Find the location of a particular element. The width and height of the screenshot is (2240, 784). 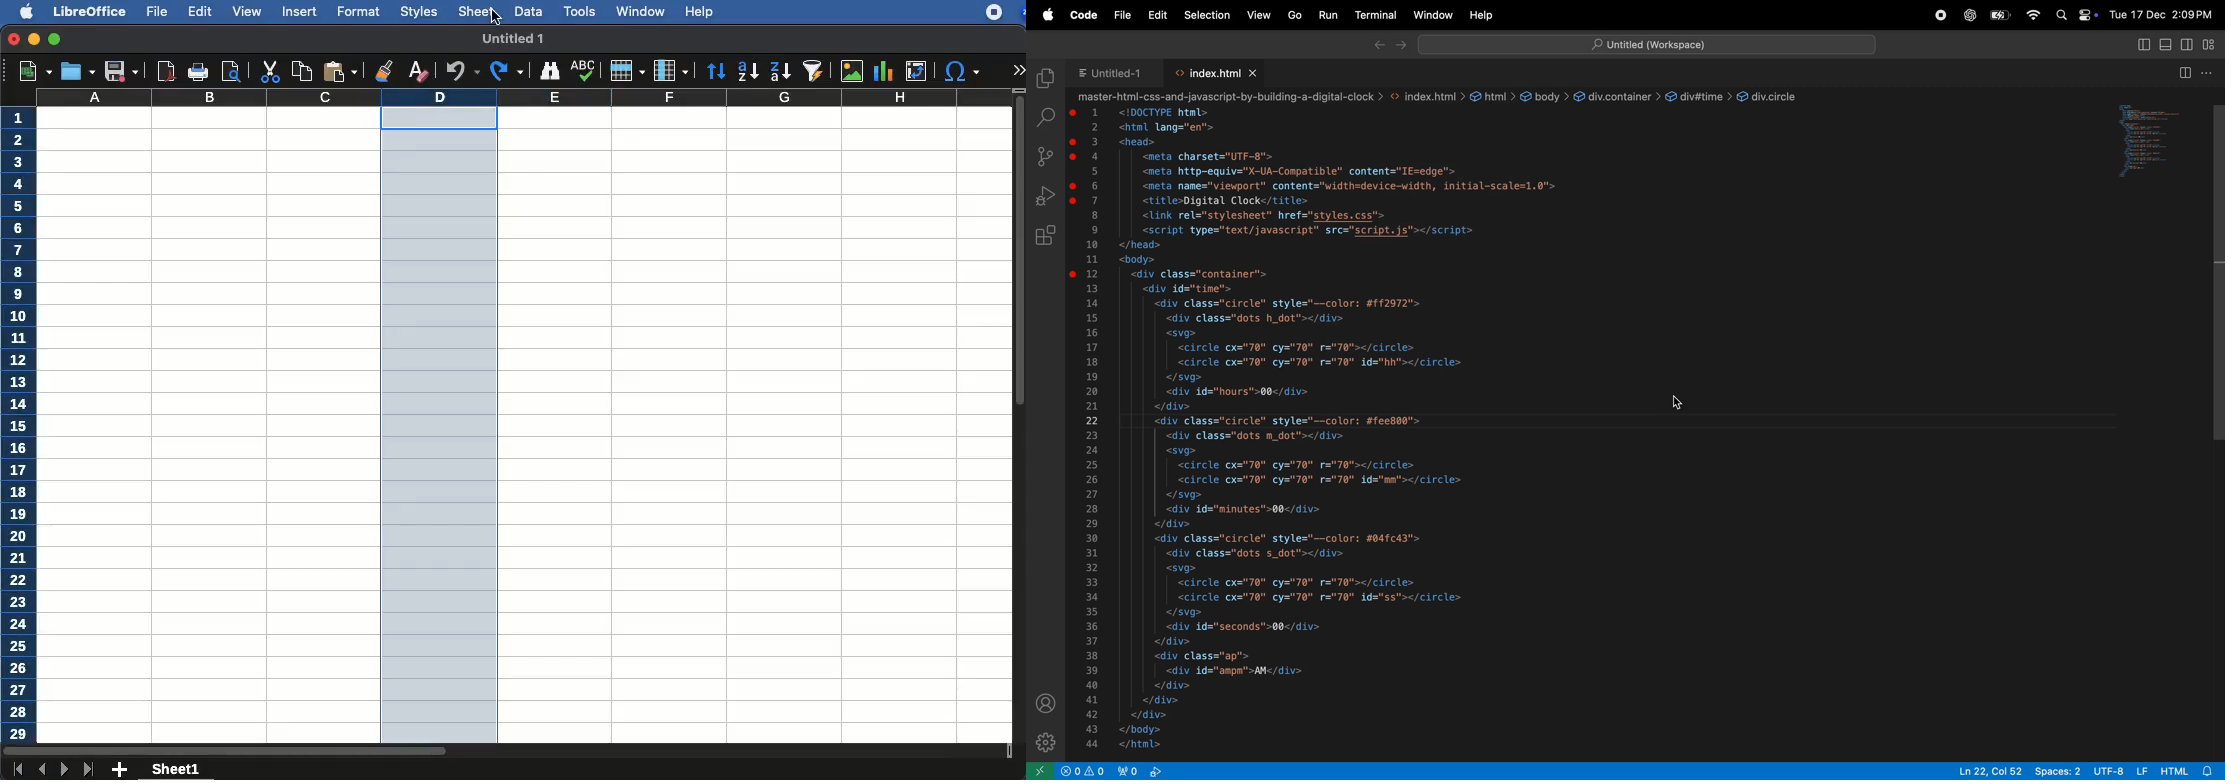

no live ports forwarded is located at coordinates (1157, 772).